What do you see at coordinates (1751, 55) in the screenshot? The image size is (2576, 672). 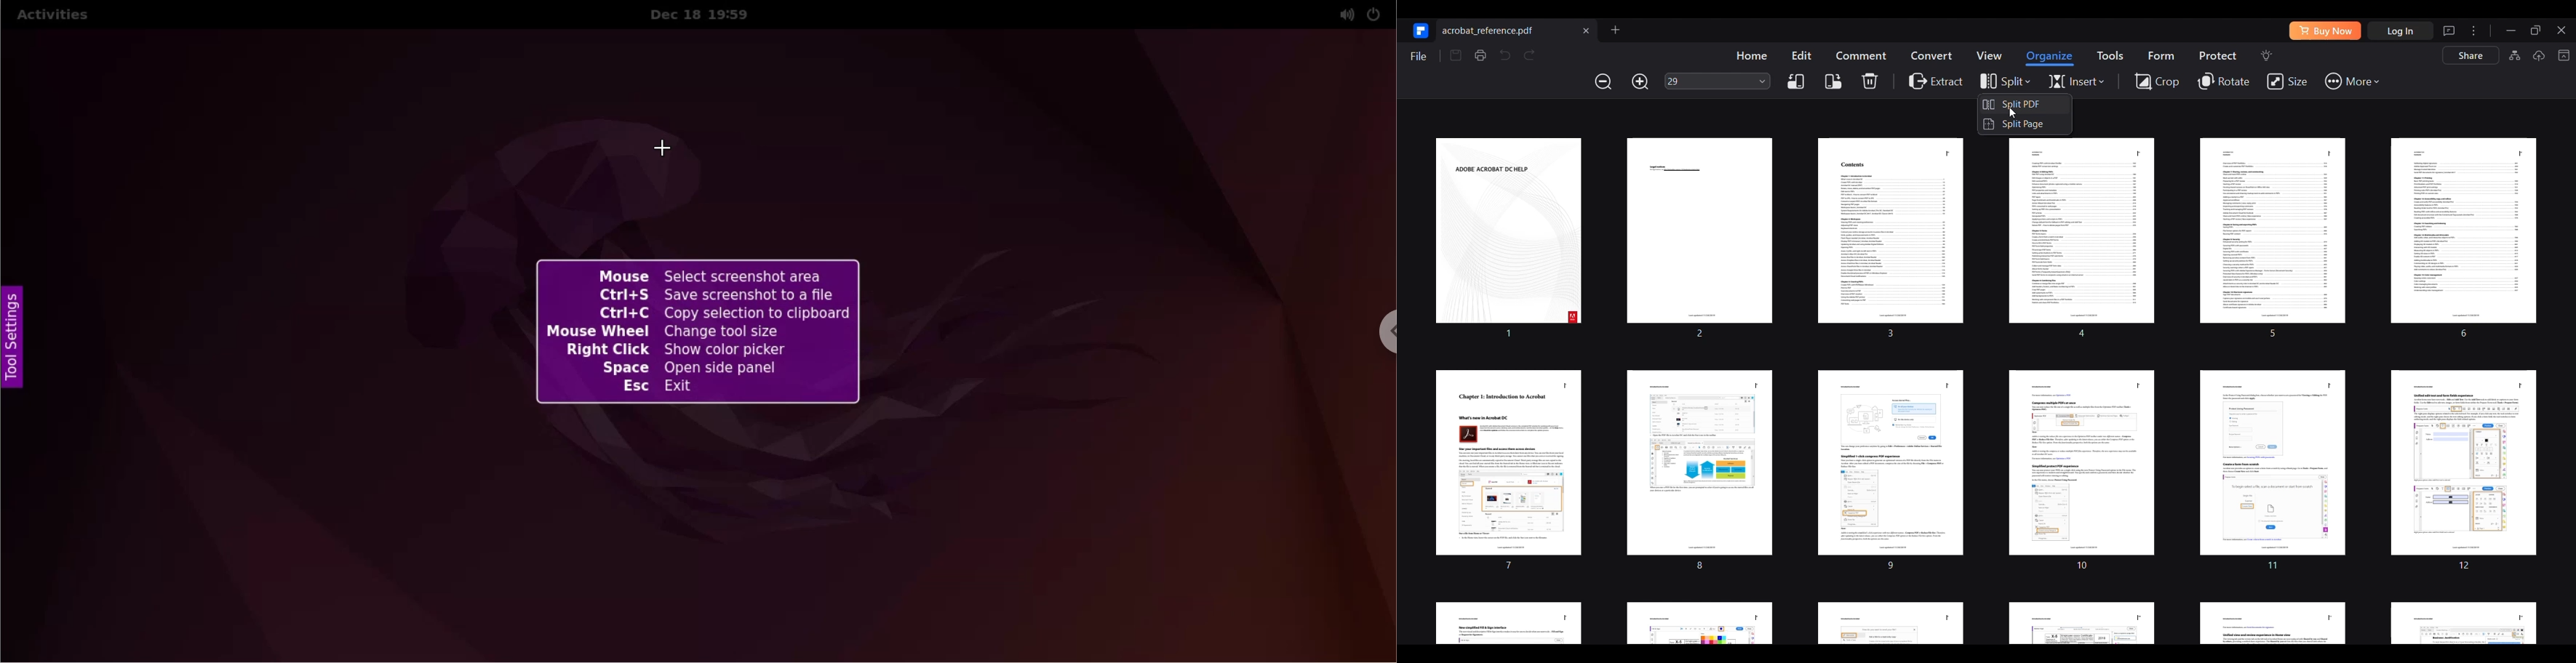 I see `Home` at bounding box center [1751, 55].